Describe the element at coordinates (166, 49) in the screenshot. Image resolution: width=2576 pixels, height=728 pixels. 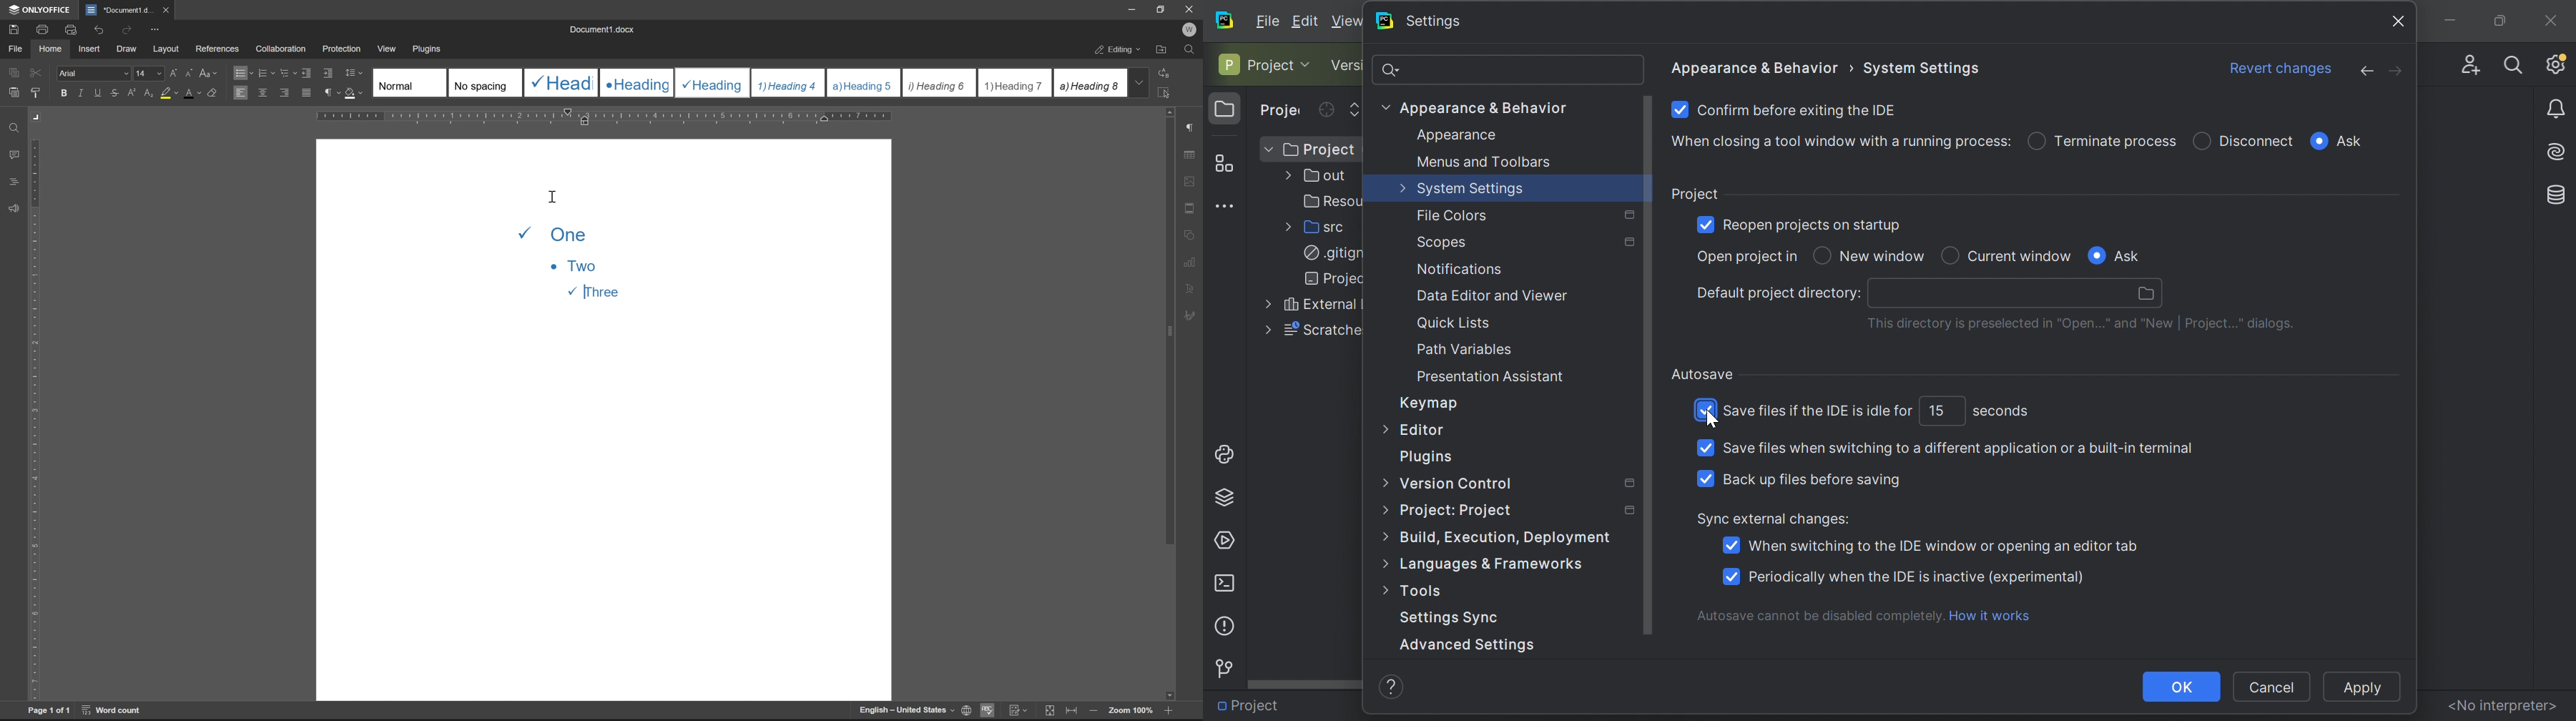
I see `layout` at that location.